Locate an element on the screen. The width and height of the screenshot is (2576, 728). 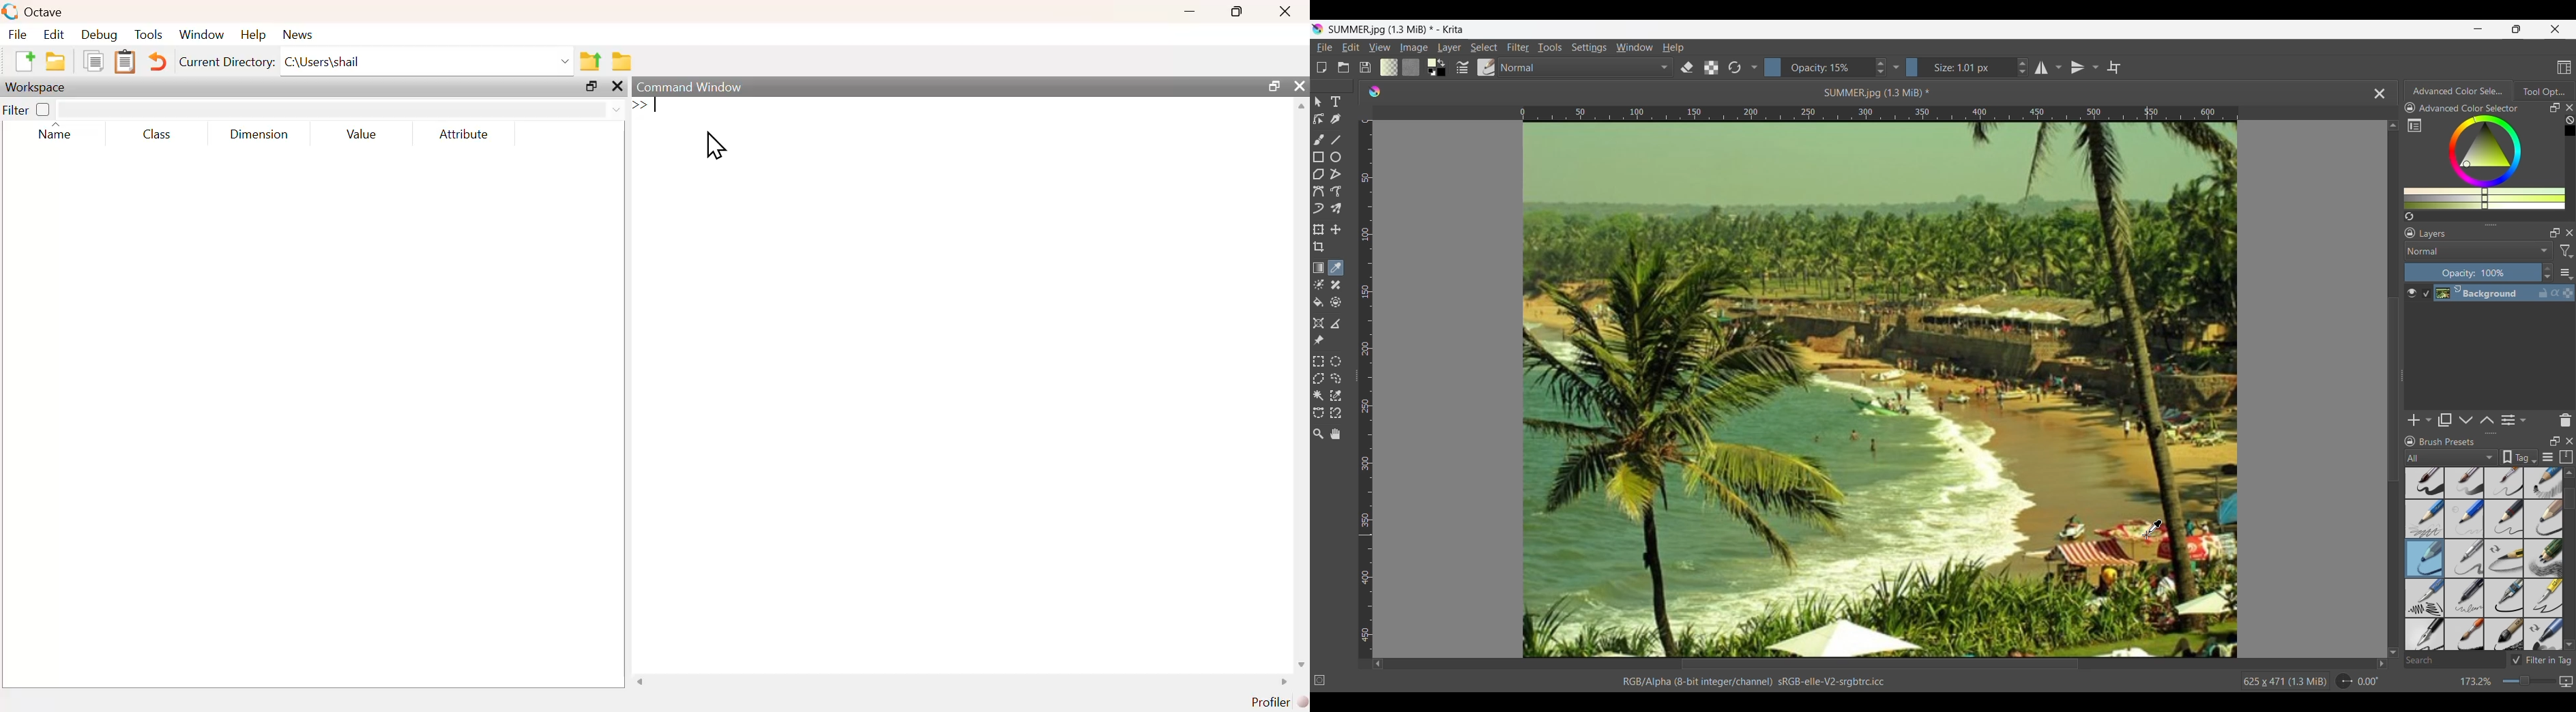
Float docker is located at coordinates (2555, 107).